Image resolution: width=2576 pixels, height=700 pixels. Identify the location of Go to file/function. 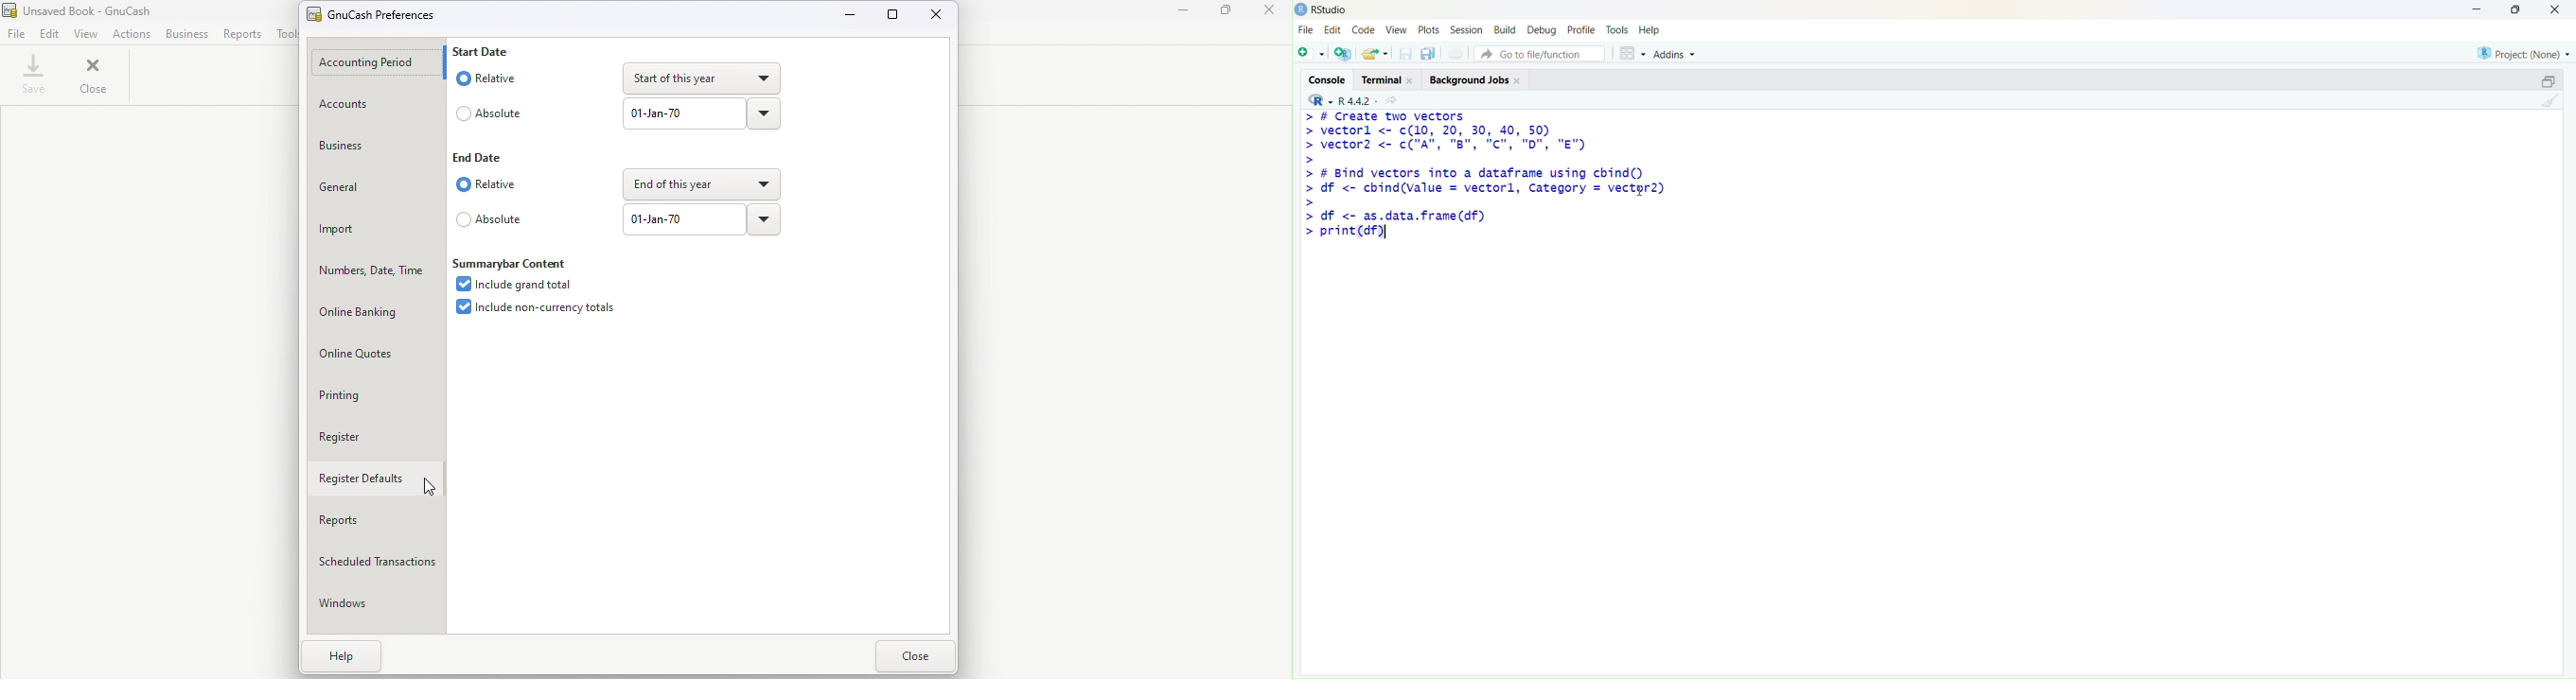
(1540, 53).